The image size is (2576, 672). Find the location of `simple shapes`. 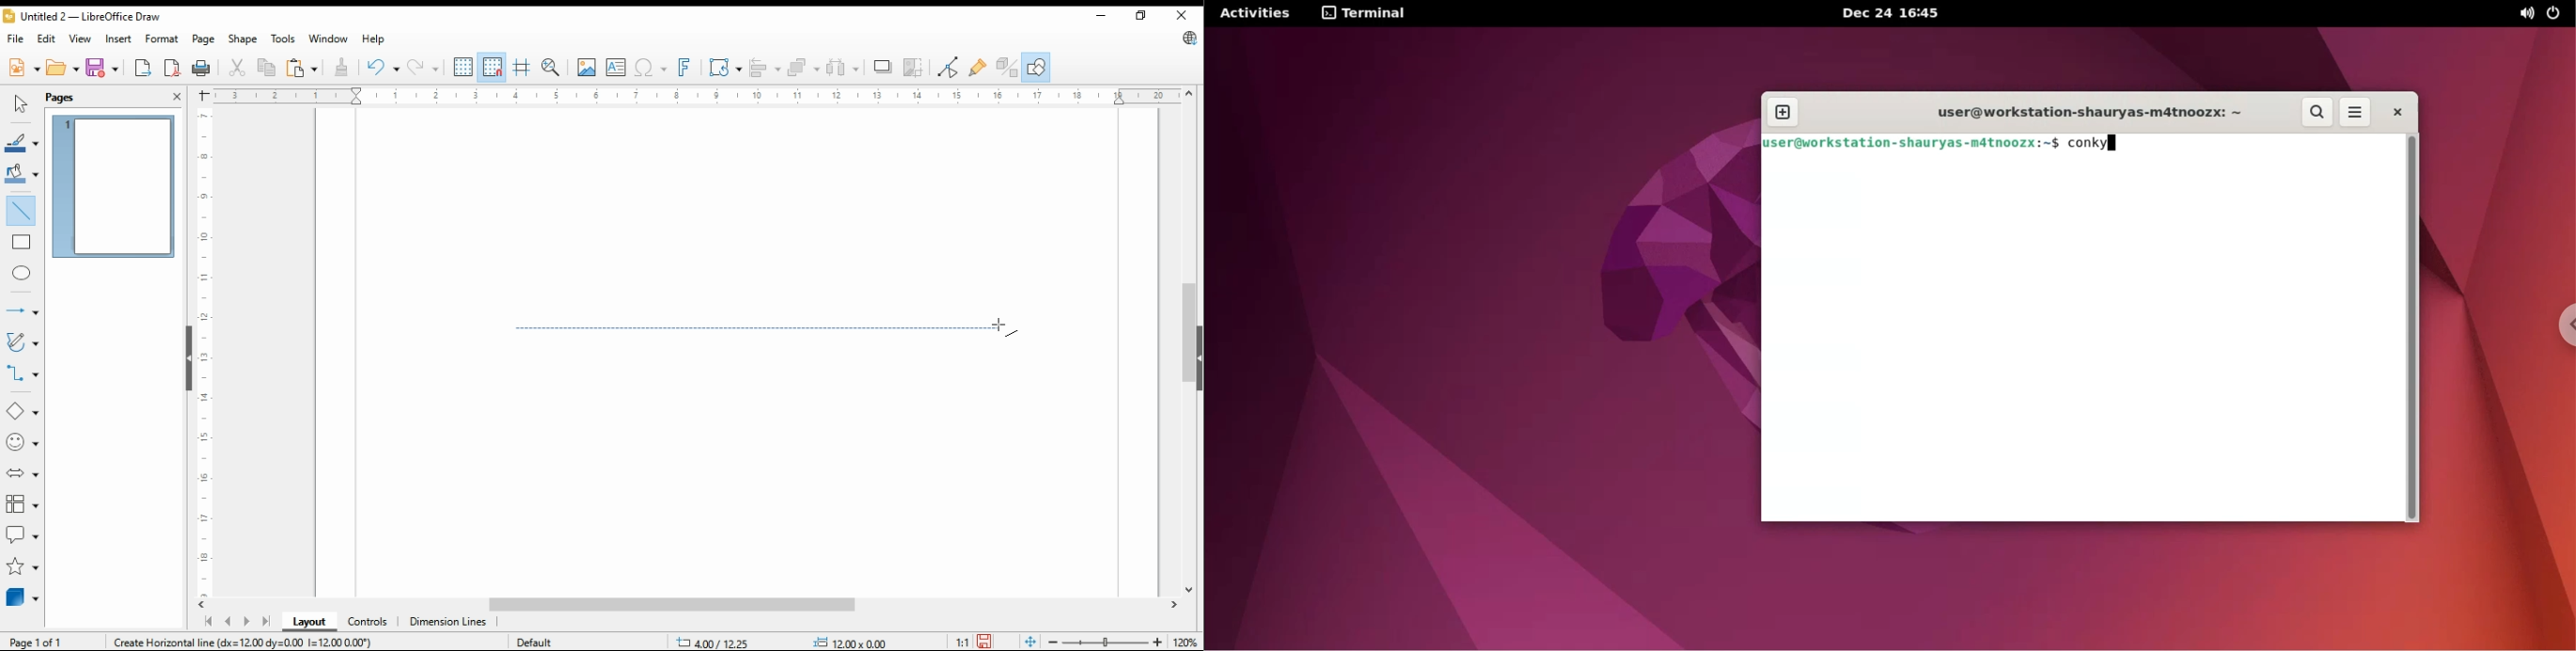

simple shapes is located at coordinates (24, 410).